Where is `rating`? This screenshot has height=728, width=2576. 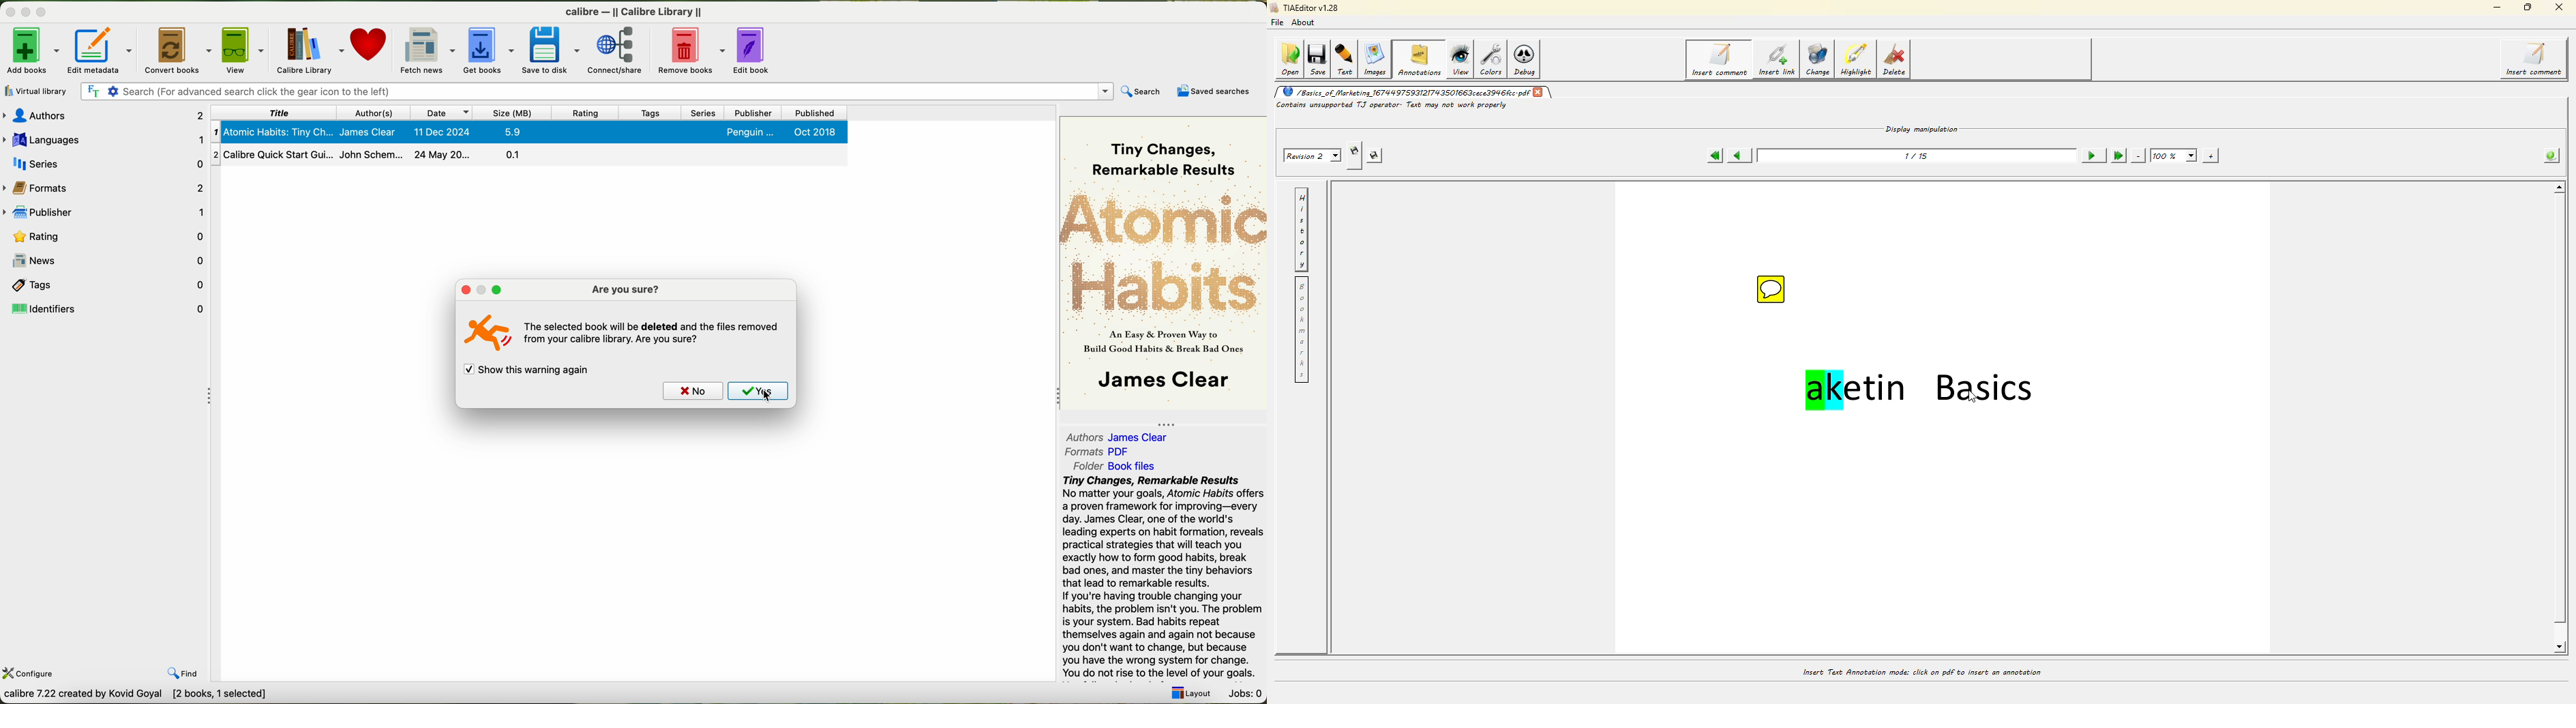 rating is located at coordinates (107, 236).